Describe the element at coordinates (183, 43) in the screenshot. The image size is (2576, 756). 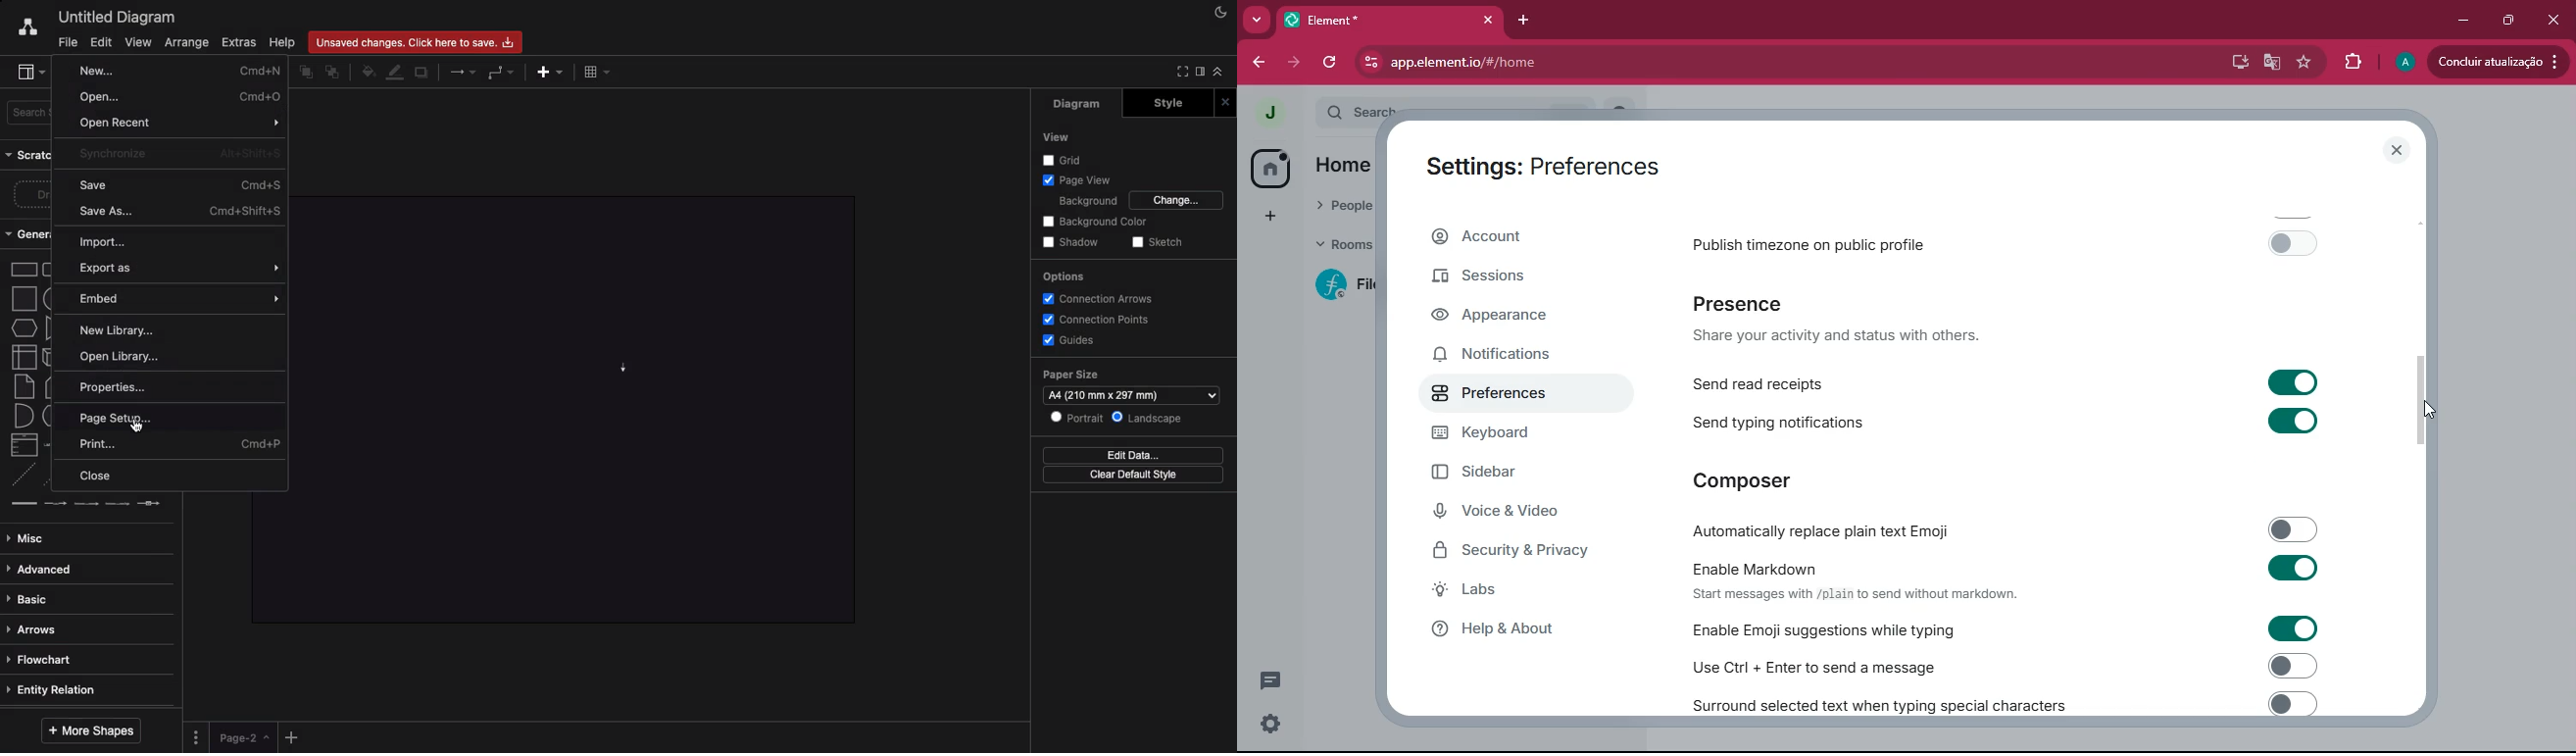
I see `Arrange` at that location.